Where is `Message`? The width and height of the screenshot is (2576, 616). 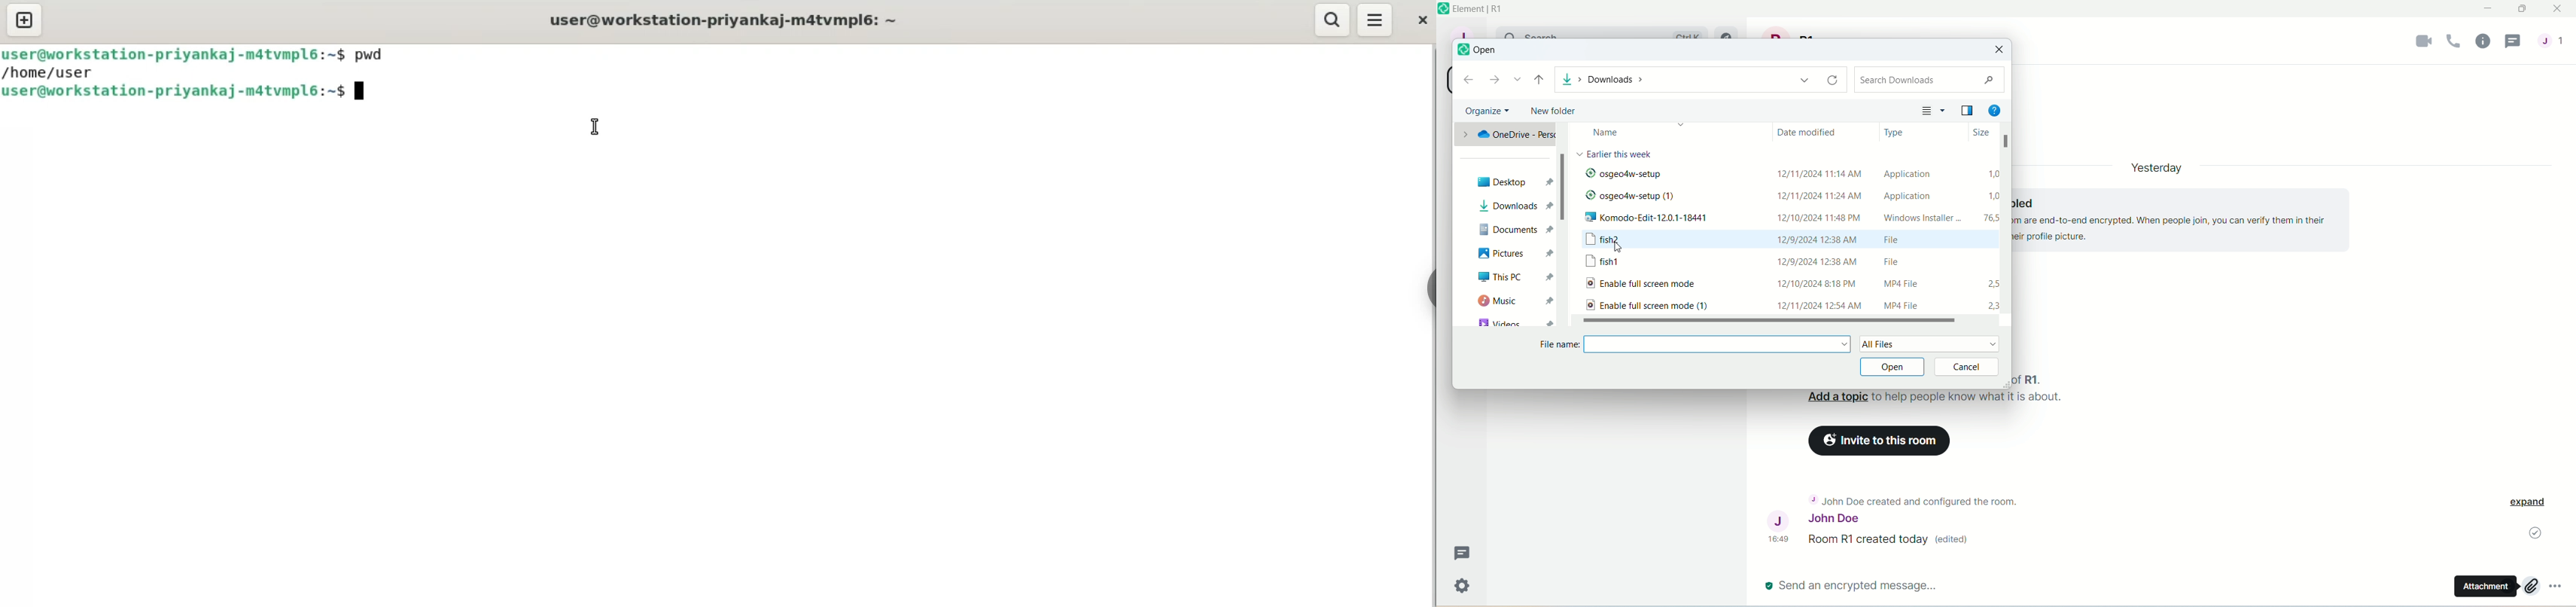
Message is located at coordinates (1464, 552).